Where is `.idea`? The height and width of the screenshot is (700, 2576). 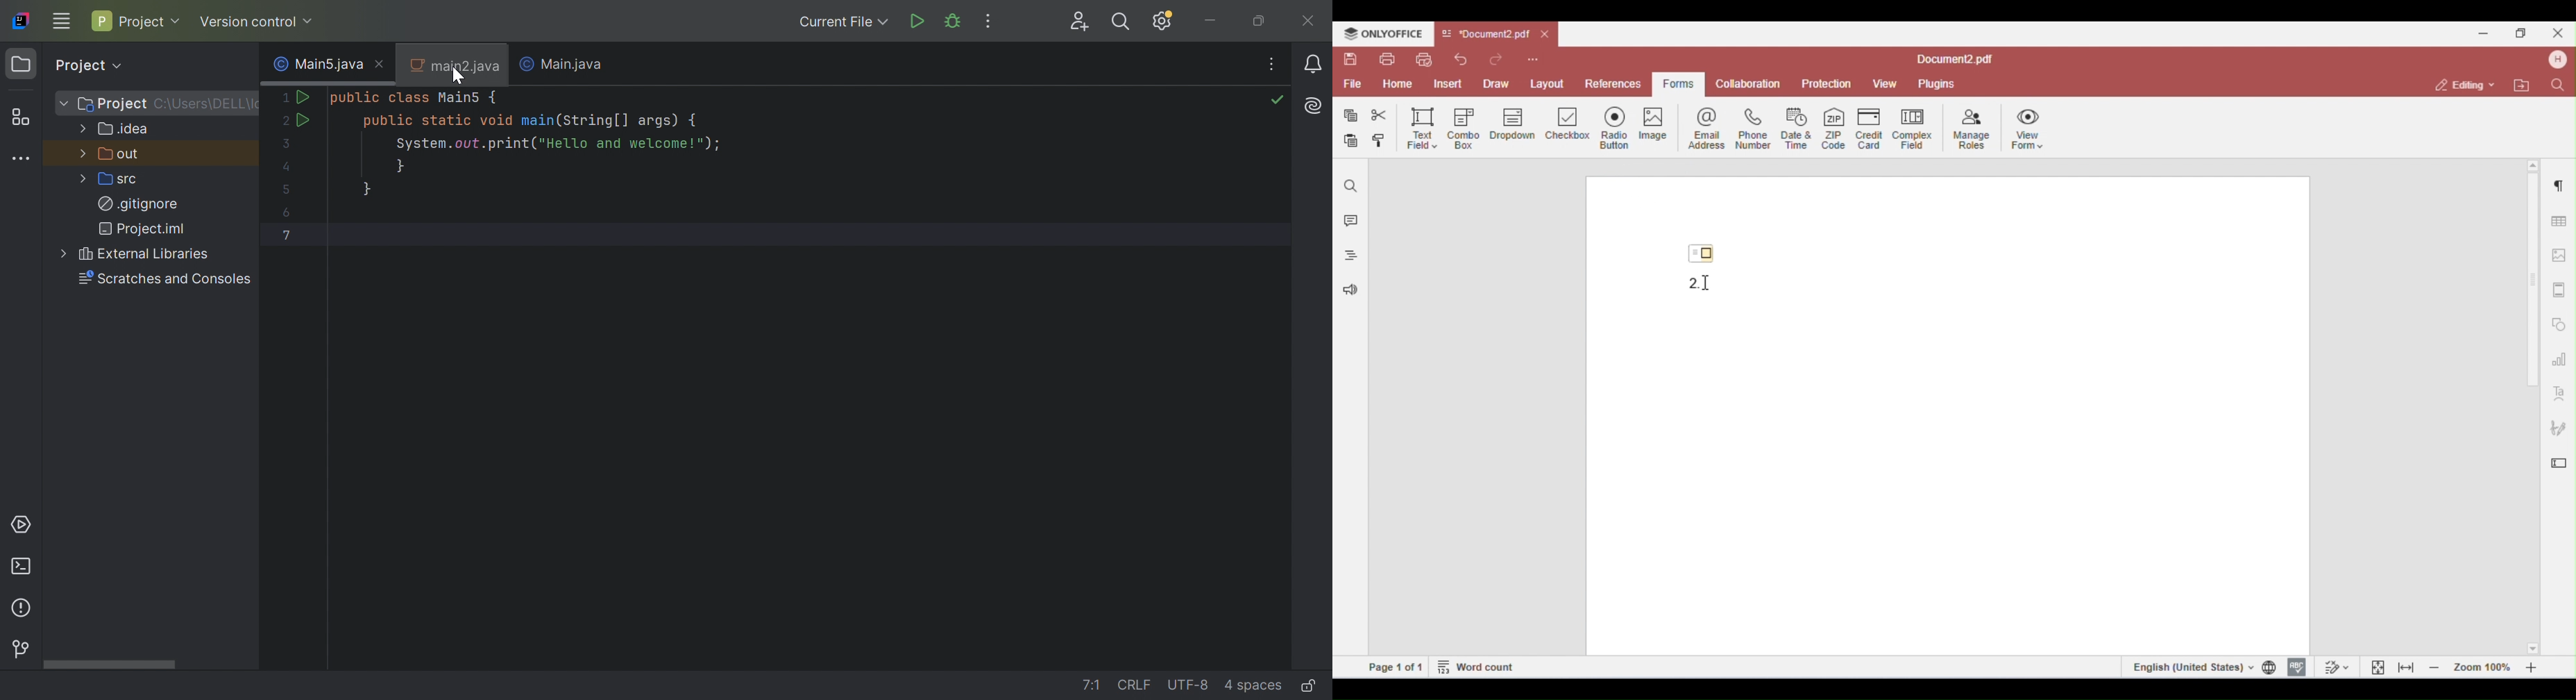
.idea is located at coordinates (125, 129).